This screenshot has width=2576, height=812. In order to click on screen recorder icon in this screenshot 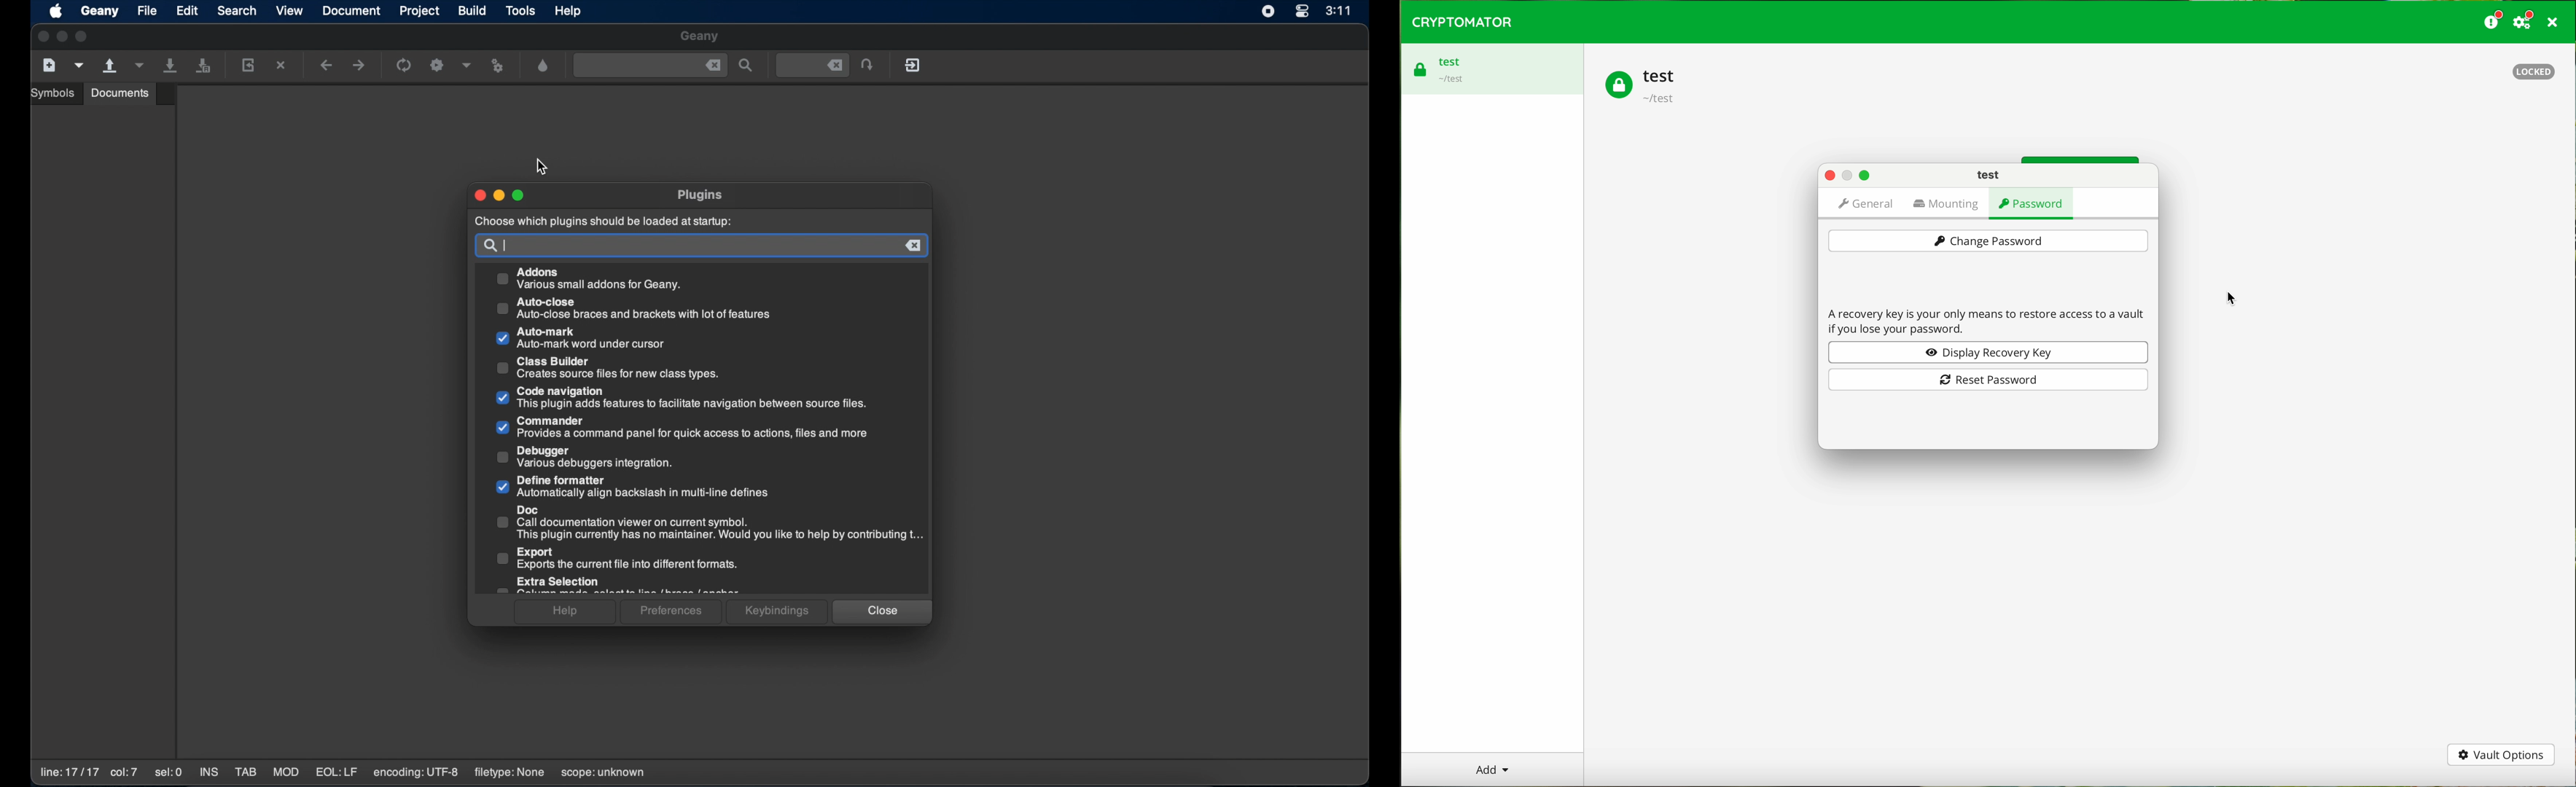, I will do `click(1268, 12)`.